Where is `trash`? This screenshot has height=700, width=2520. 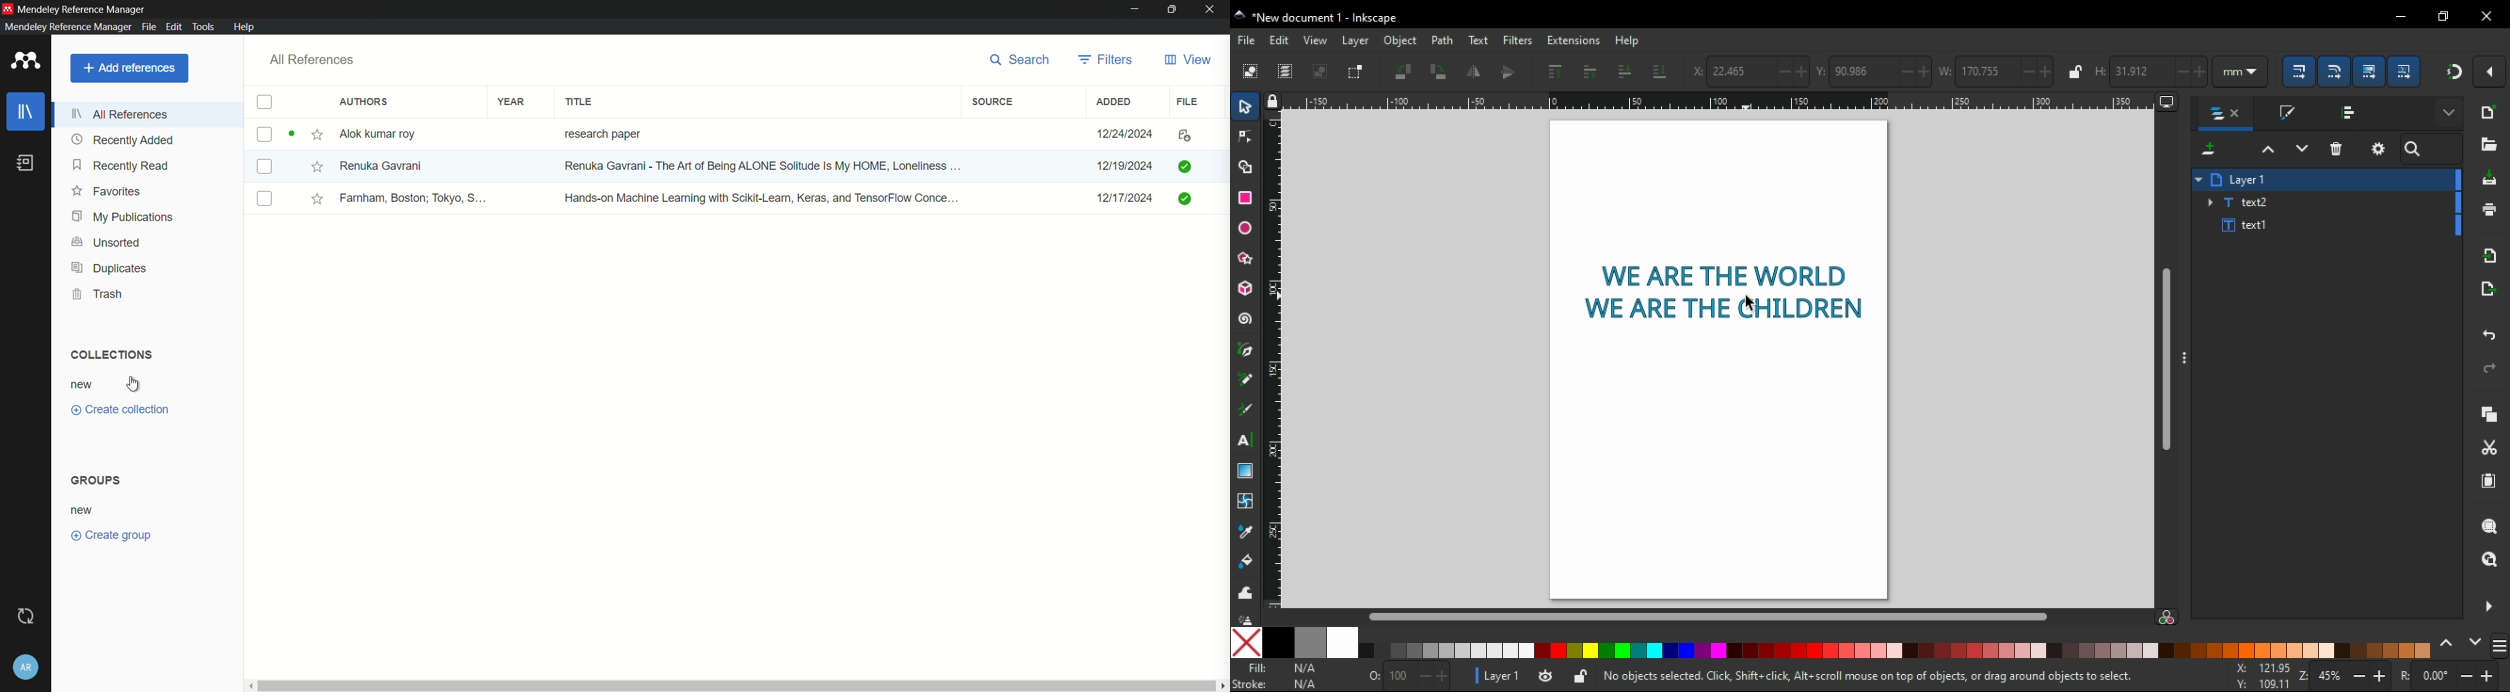
trash is located at coordinates (97, 293).